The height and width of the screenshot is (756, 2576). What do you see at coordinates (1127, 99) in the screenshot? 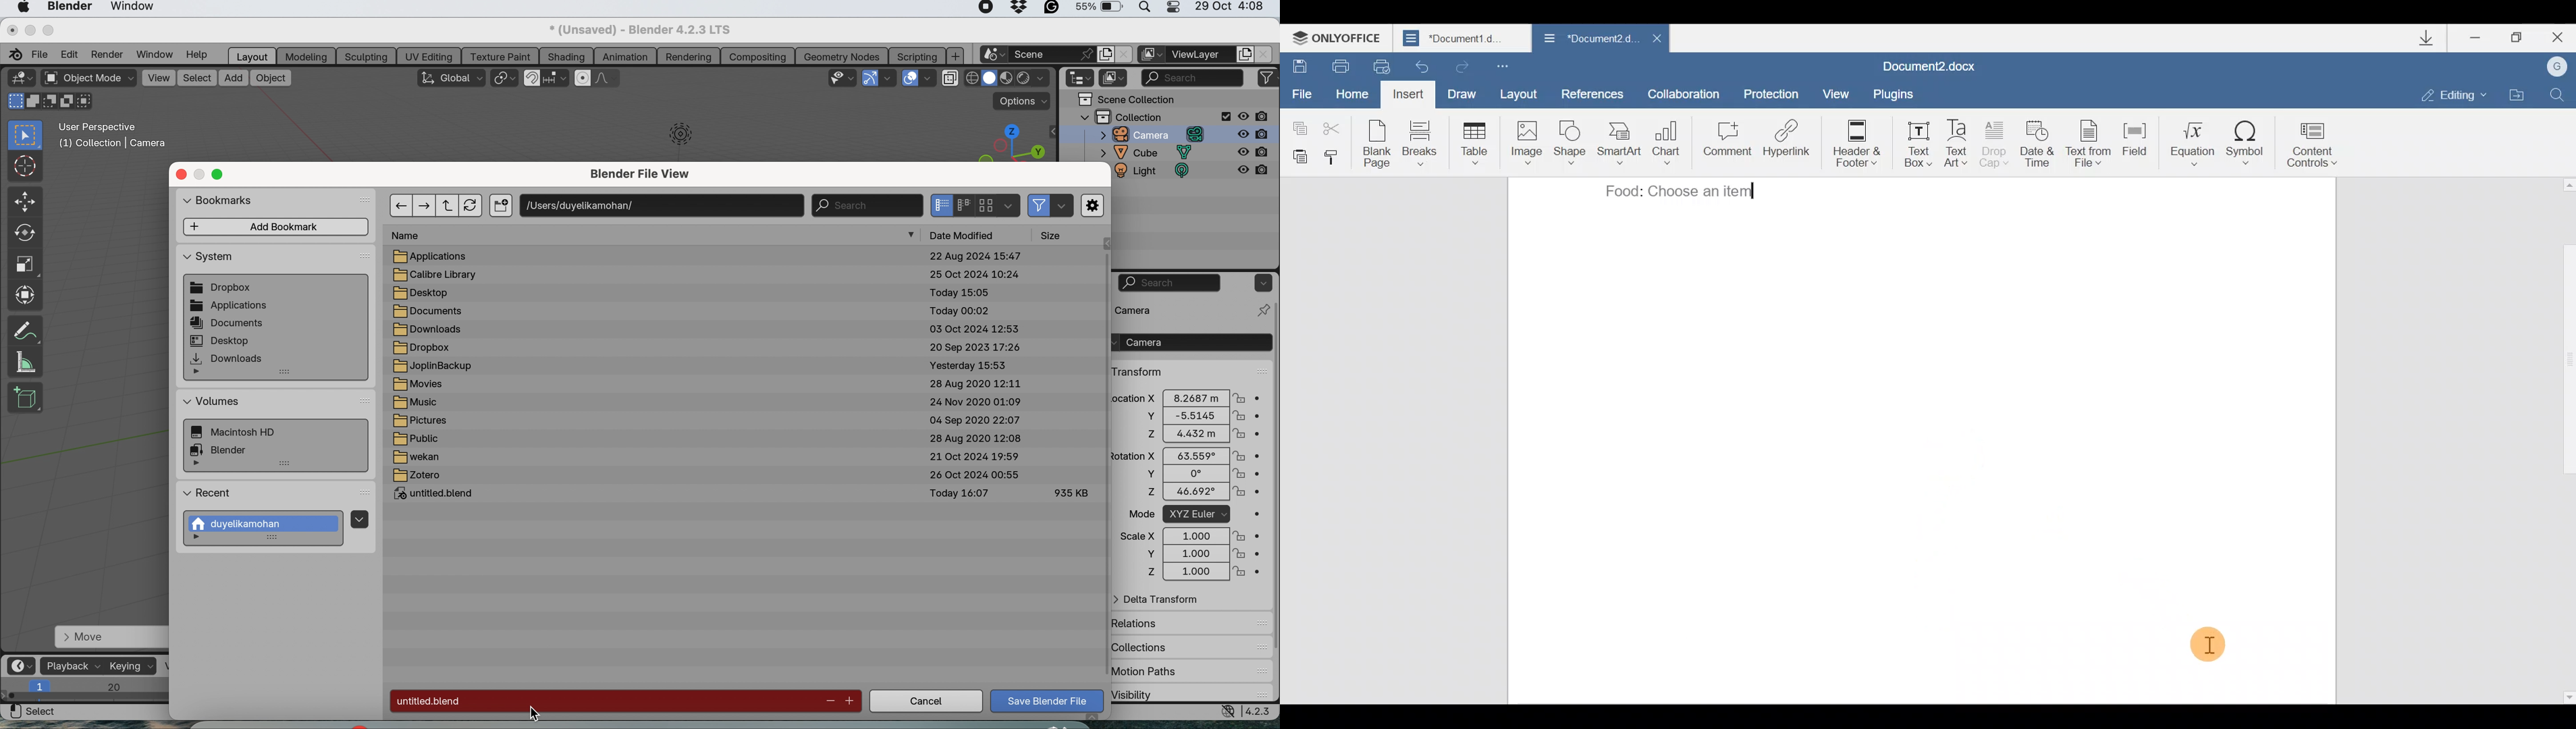
I see `scene collection` at bounding box center [1127, 99].